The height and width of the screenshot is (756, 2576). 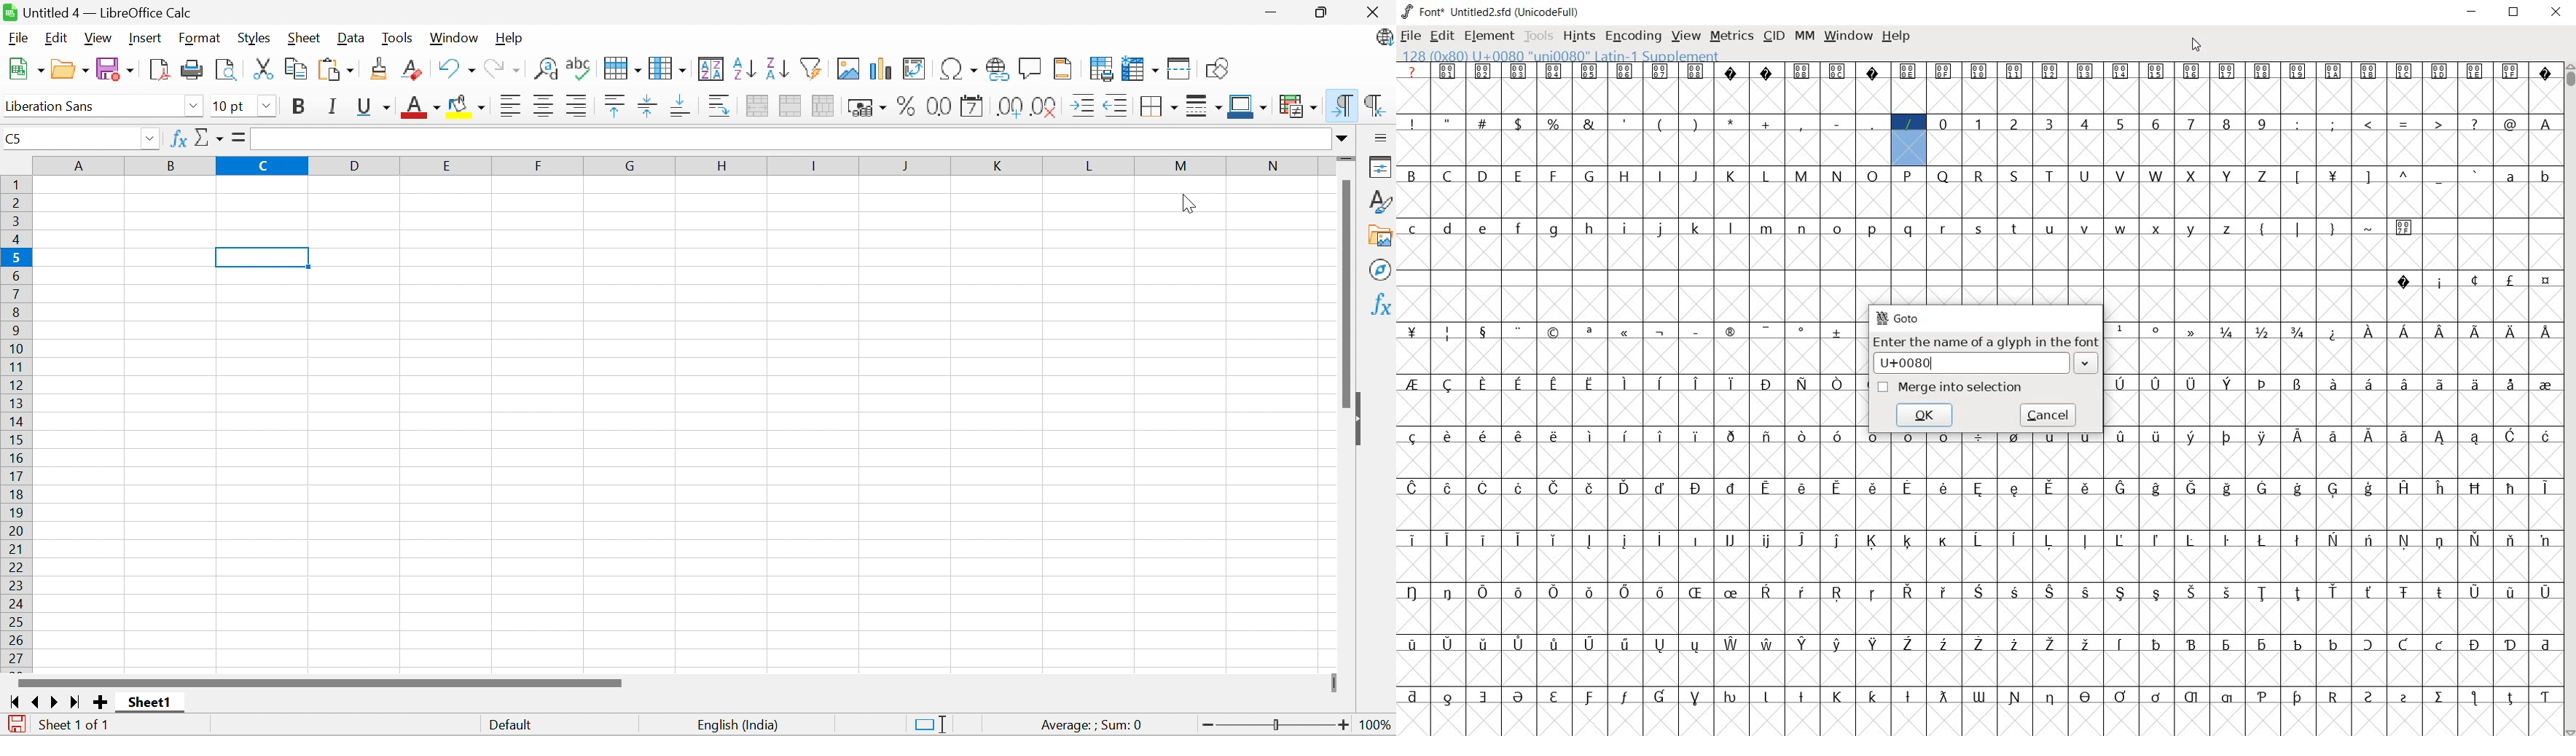 I want to click on glyph, so click(x=2013, y=539).